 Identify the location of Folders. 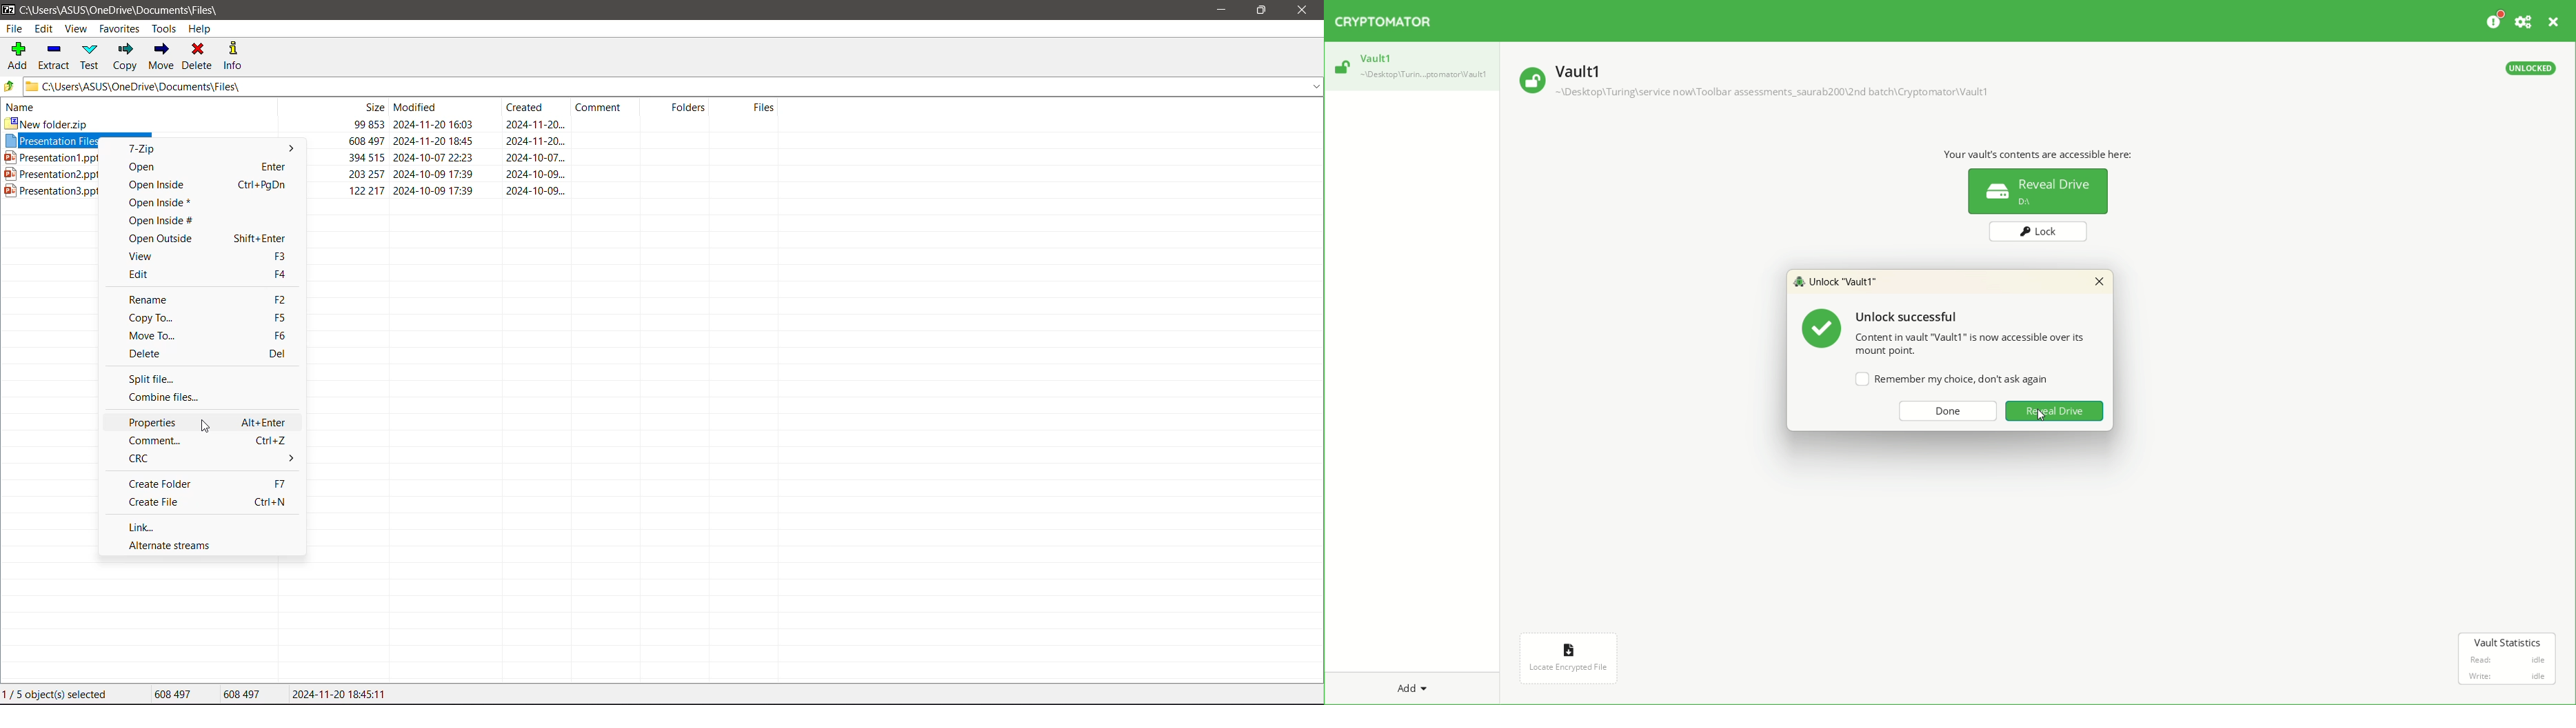
(674, 108).